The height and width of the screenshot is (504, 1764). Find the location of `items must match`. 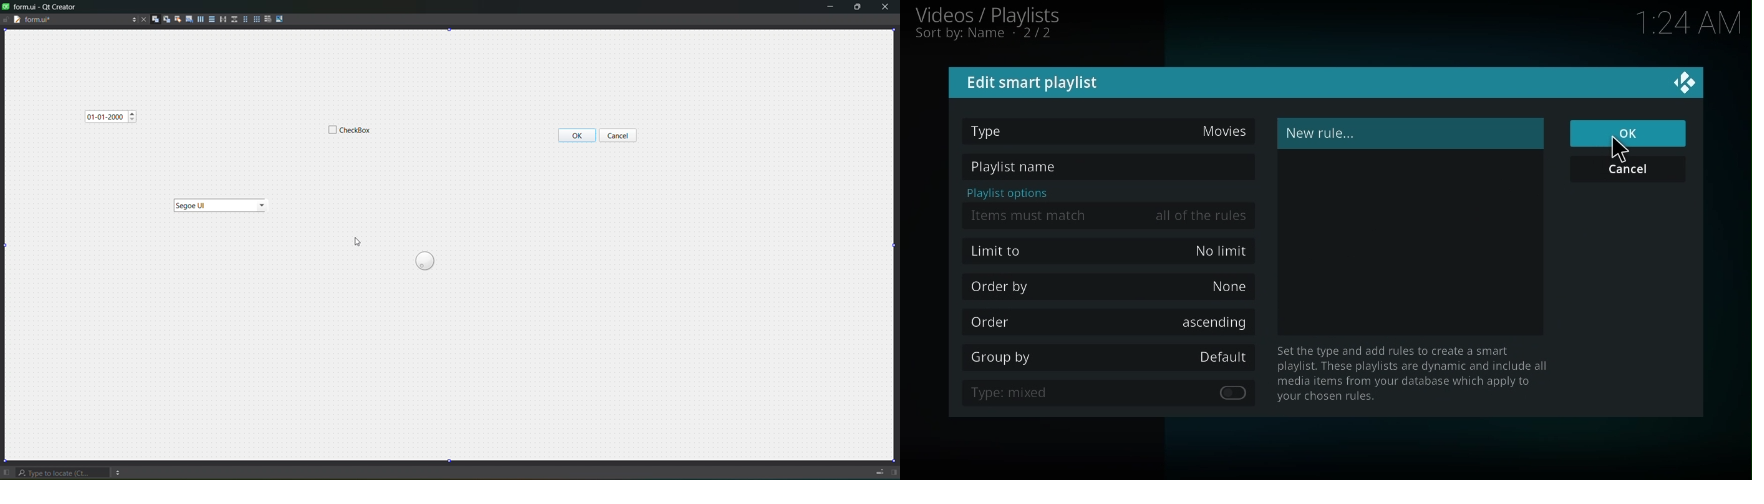

items must match is located at coordinates (1031, 215).